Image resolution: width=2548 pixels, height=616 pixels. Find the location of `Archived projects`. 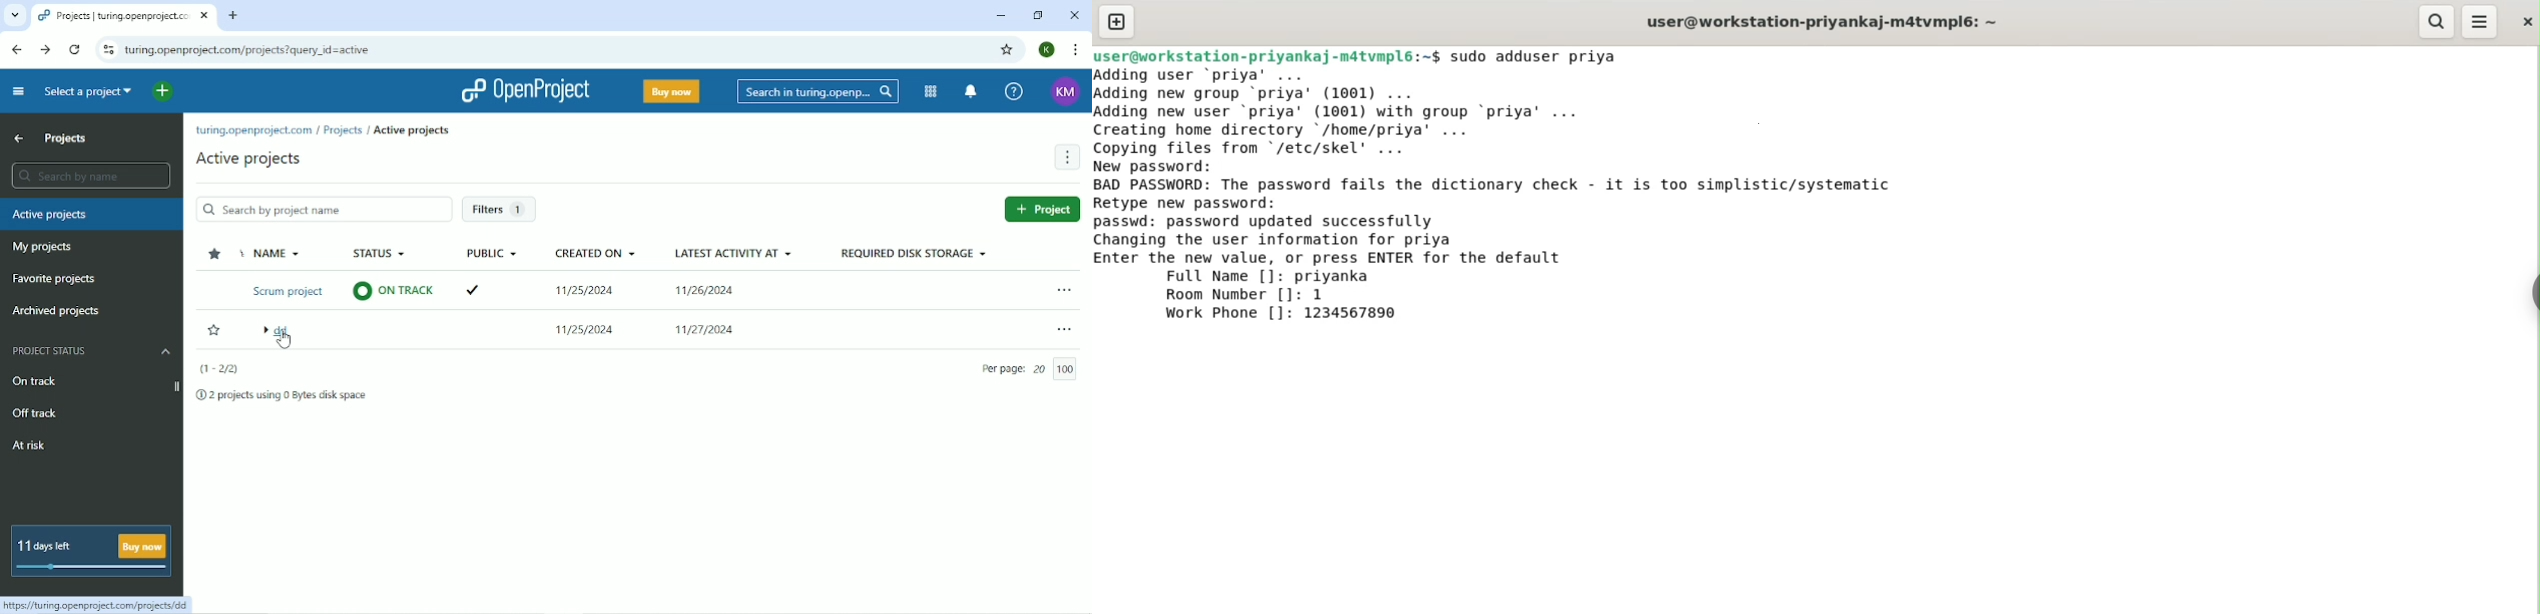

Archived projects is located at coordinates (56, 311).